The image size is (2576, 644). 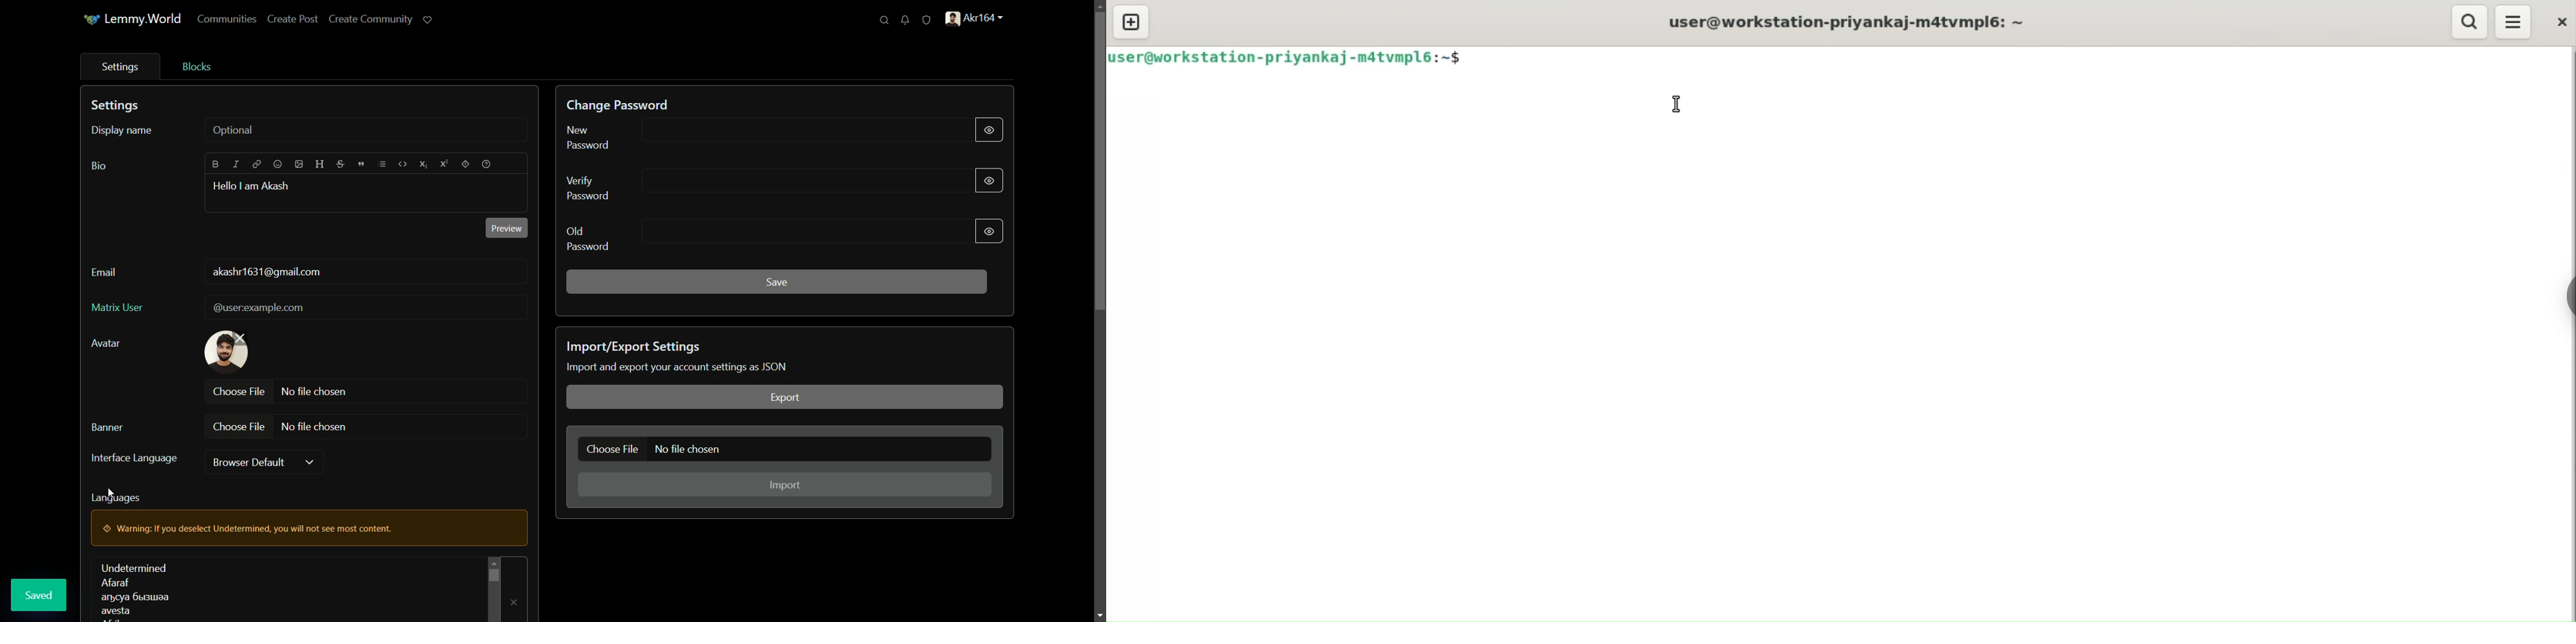 I want to click on code, so click(x=402, y=165).